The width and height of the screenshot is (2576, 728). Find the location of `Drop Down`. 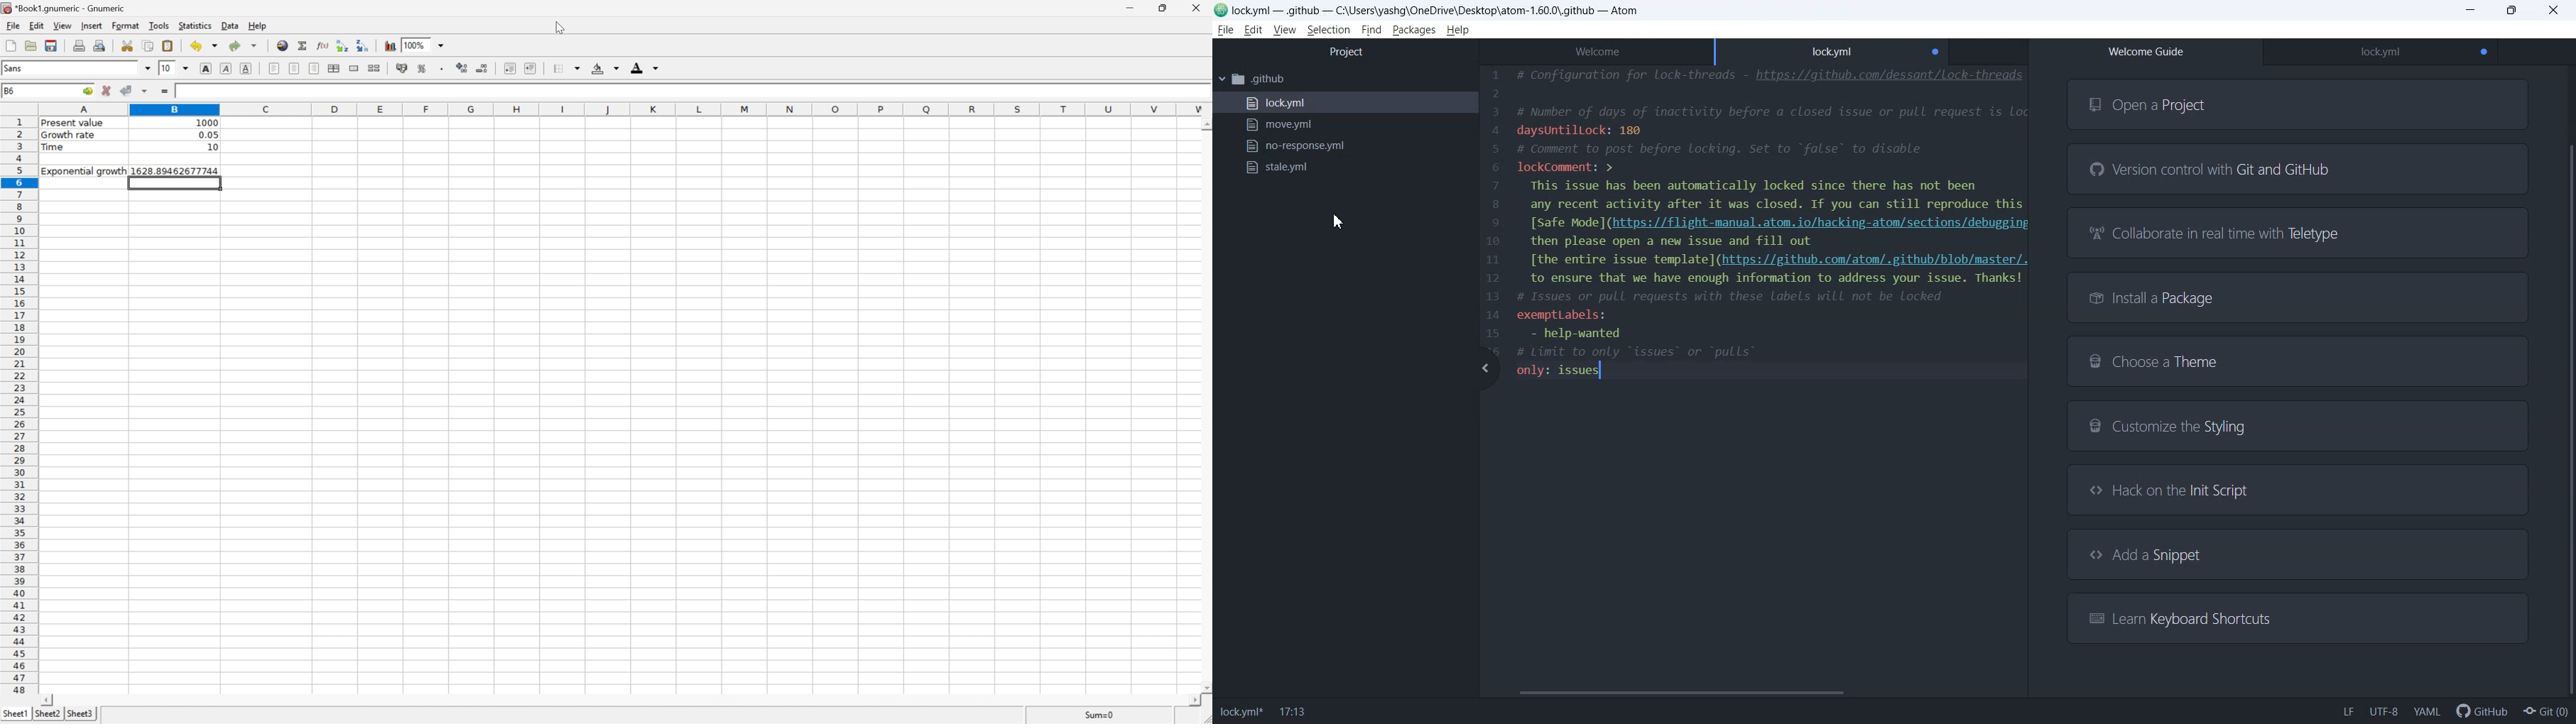

Drop Down is located at coordinates (186, 69).